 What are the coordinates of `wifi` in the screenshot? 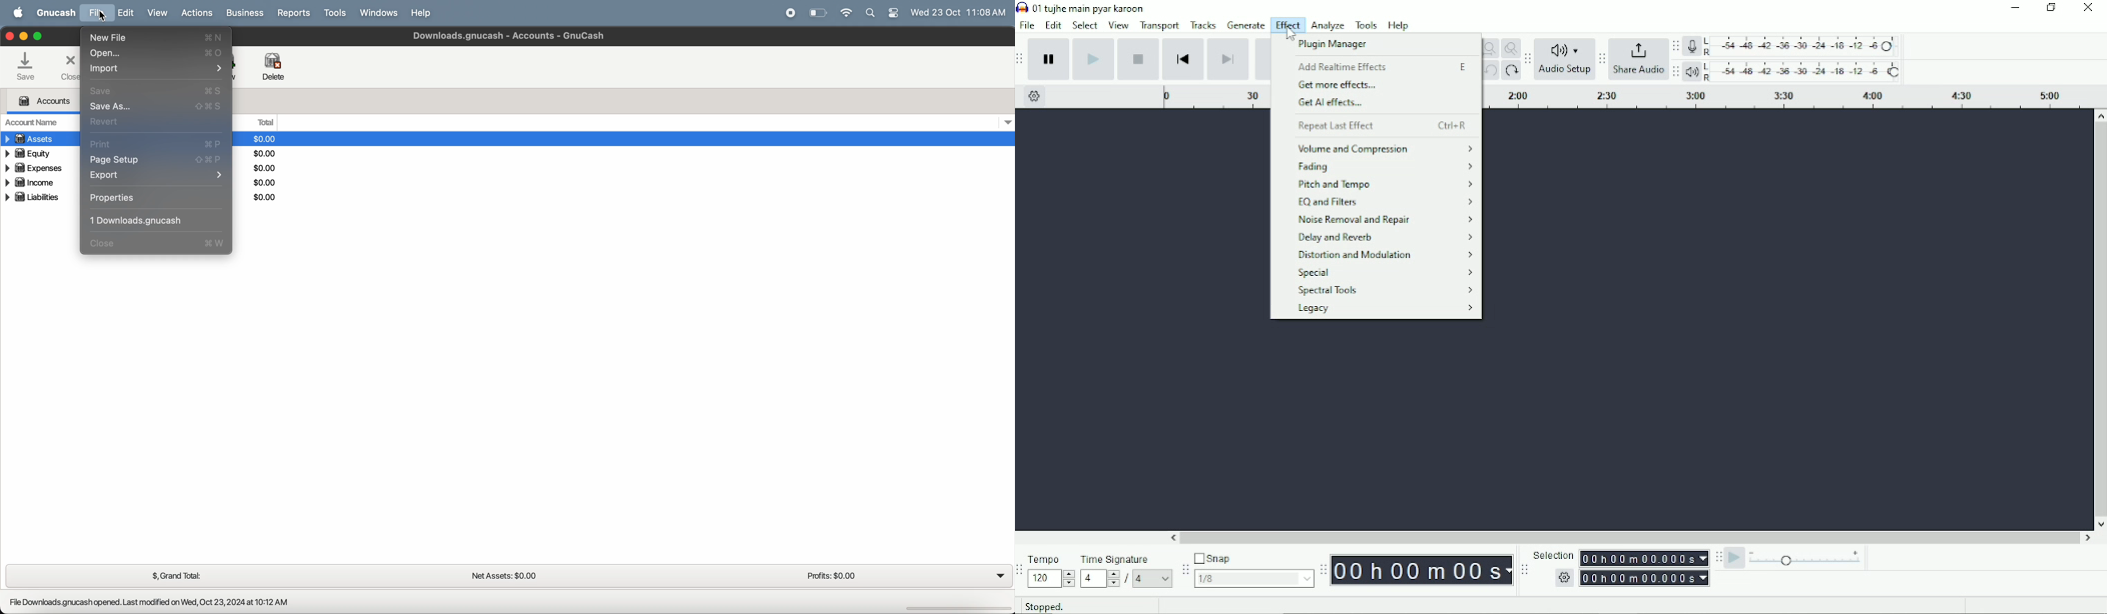 It's located at (846, 13).